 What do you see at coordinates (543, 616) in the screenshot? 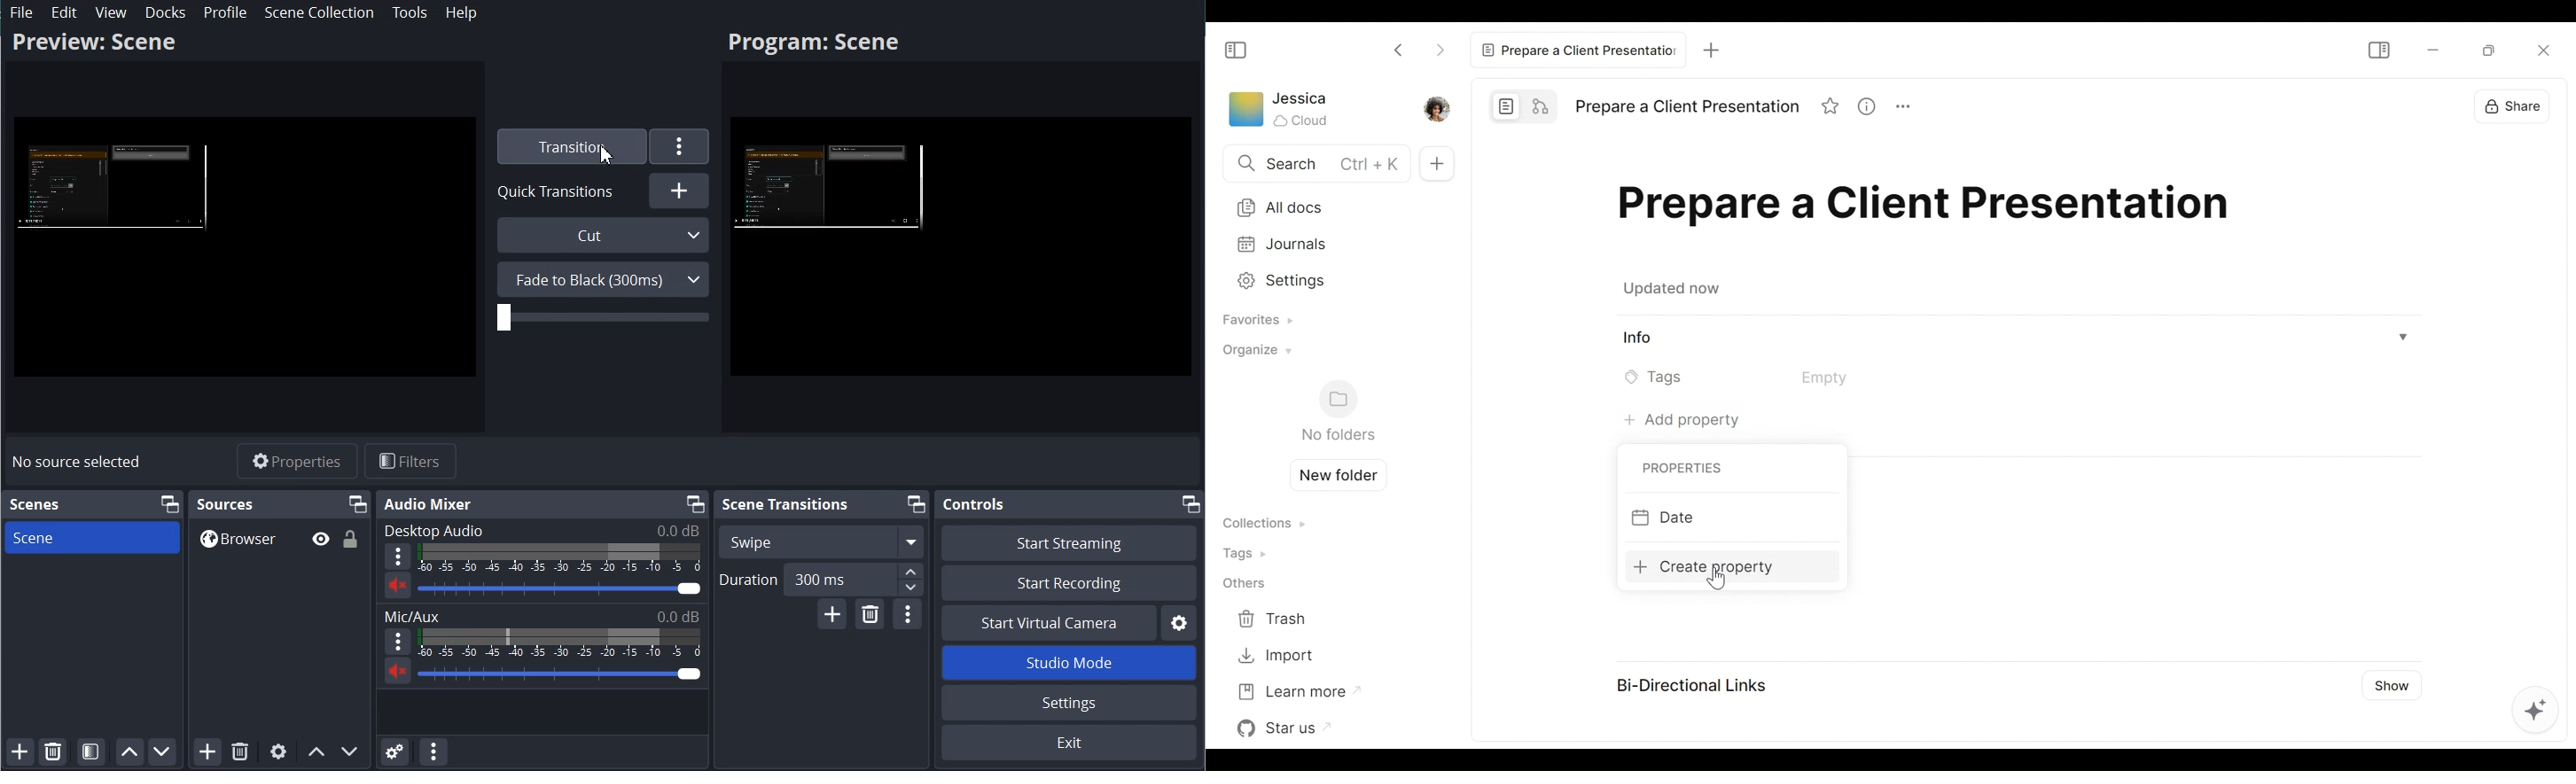
I see `Text` at bounding box center [543, 616].